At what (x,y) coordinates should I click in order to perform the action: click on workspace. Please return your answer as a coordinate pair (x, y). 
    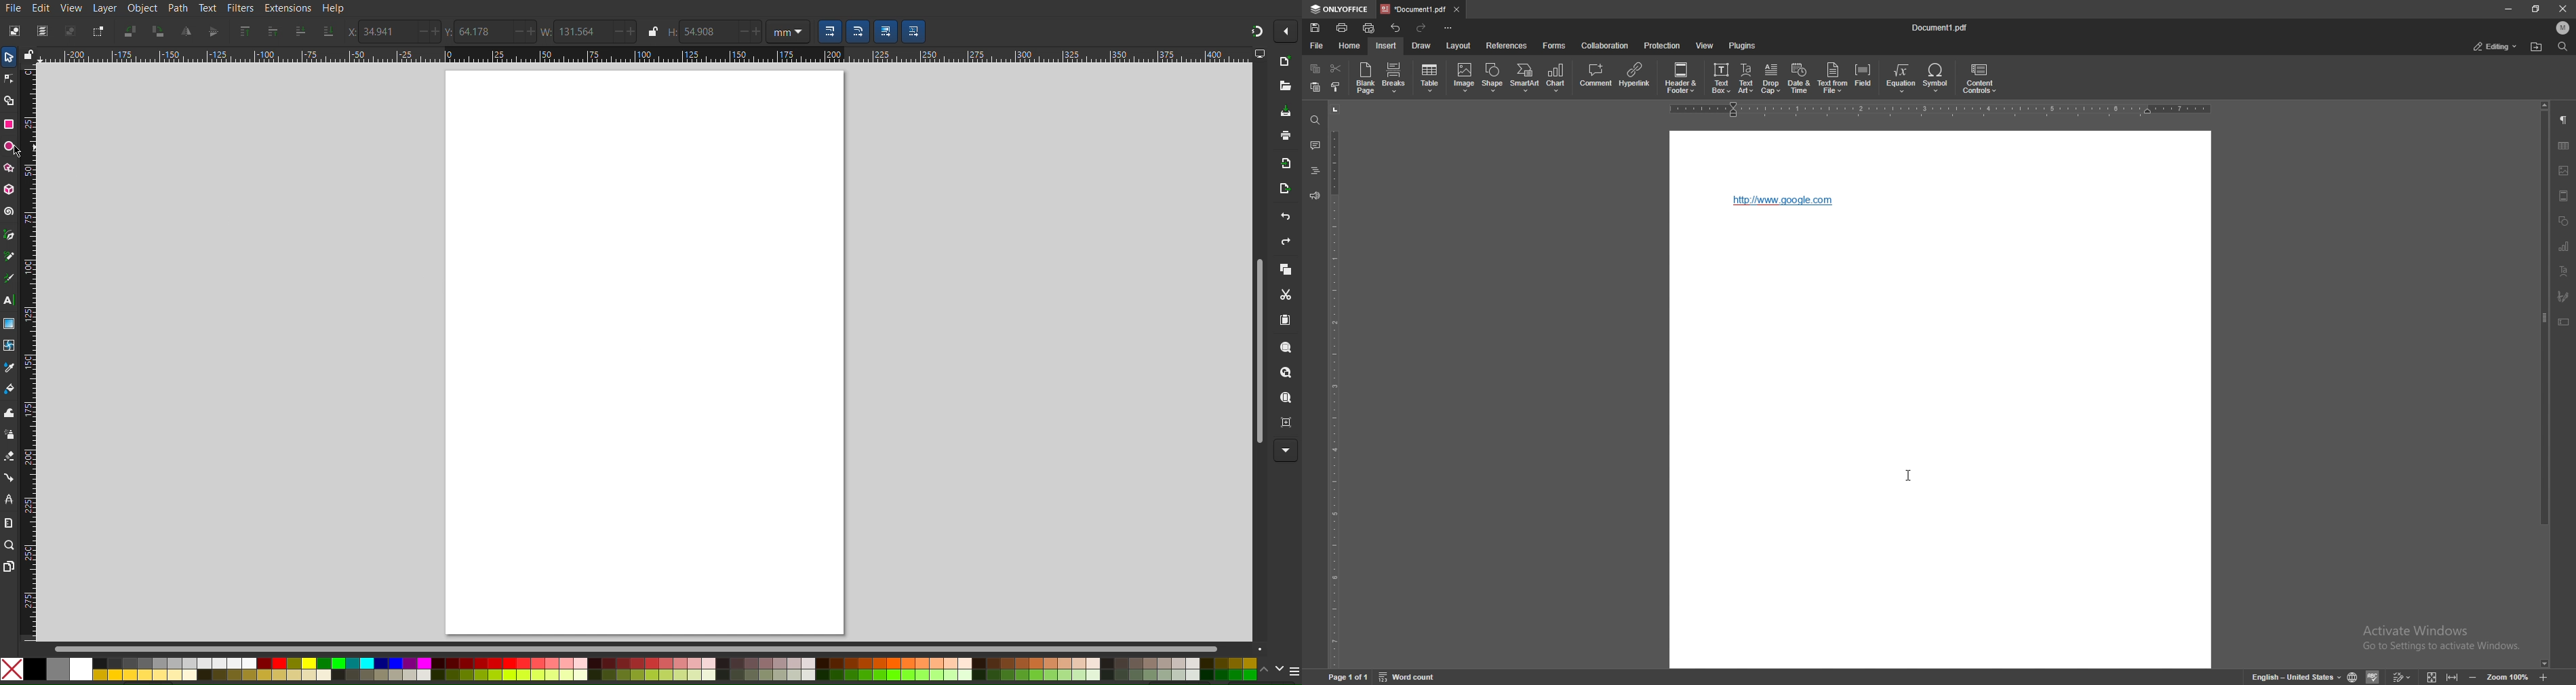
    Looking at the image, I should click on (1941, 450).